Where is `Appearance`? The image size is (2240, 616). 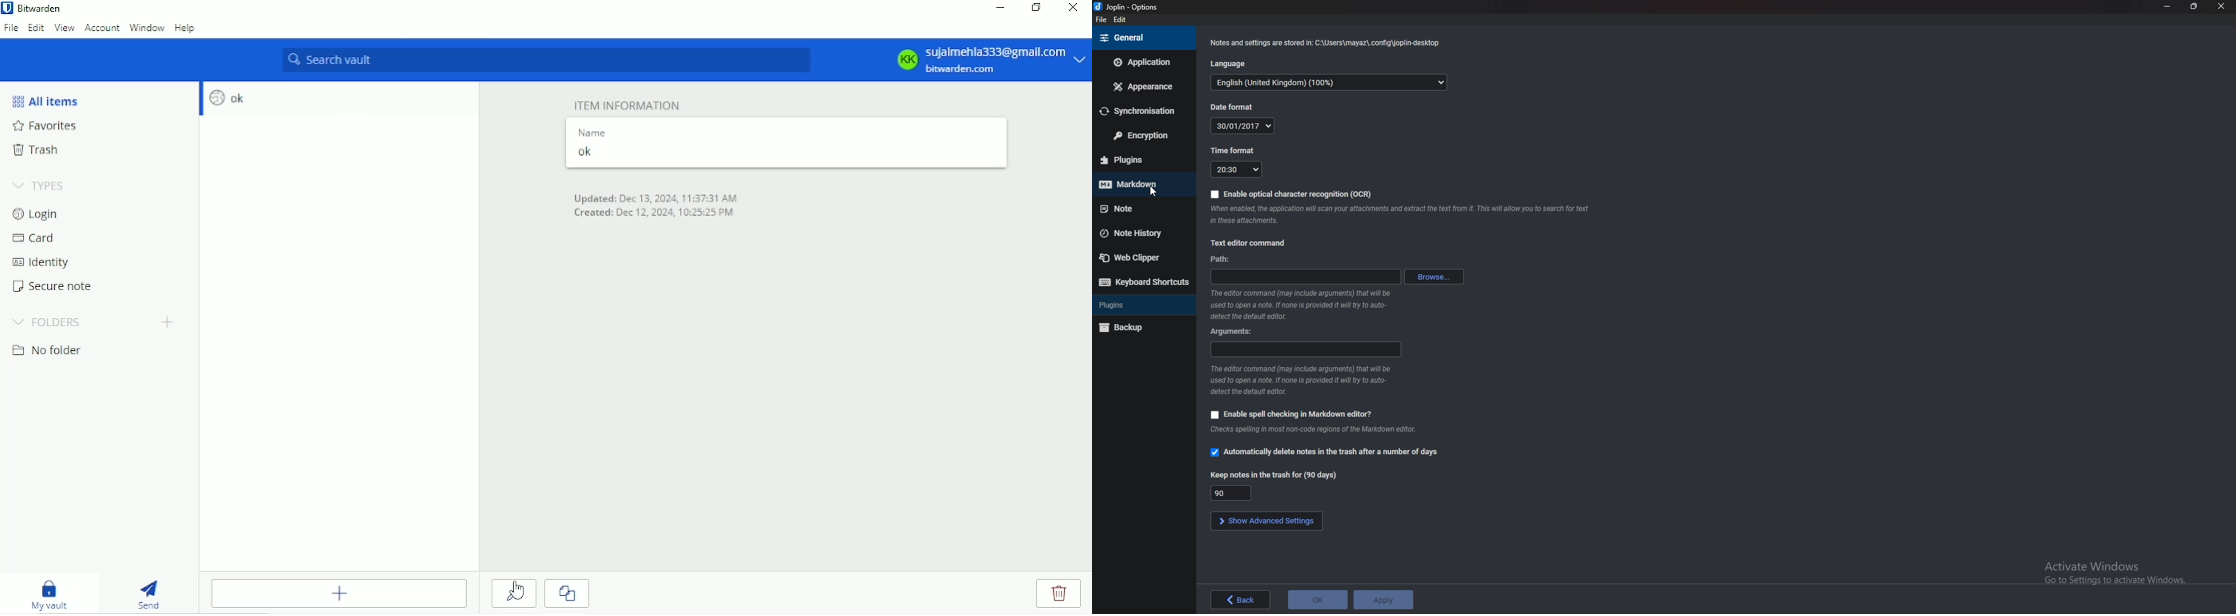 Appearance is located at coordinates (1144, 88).